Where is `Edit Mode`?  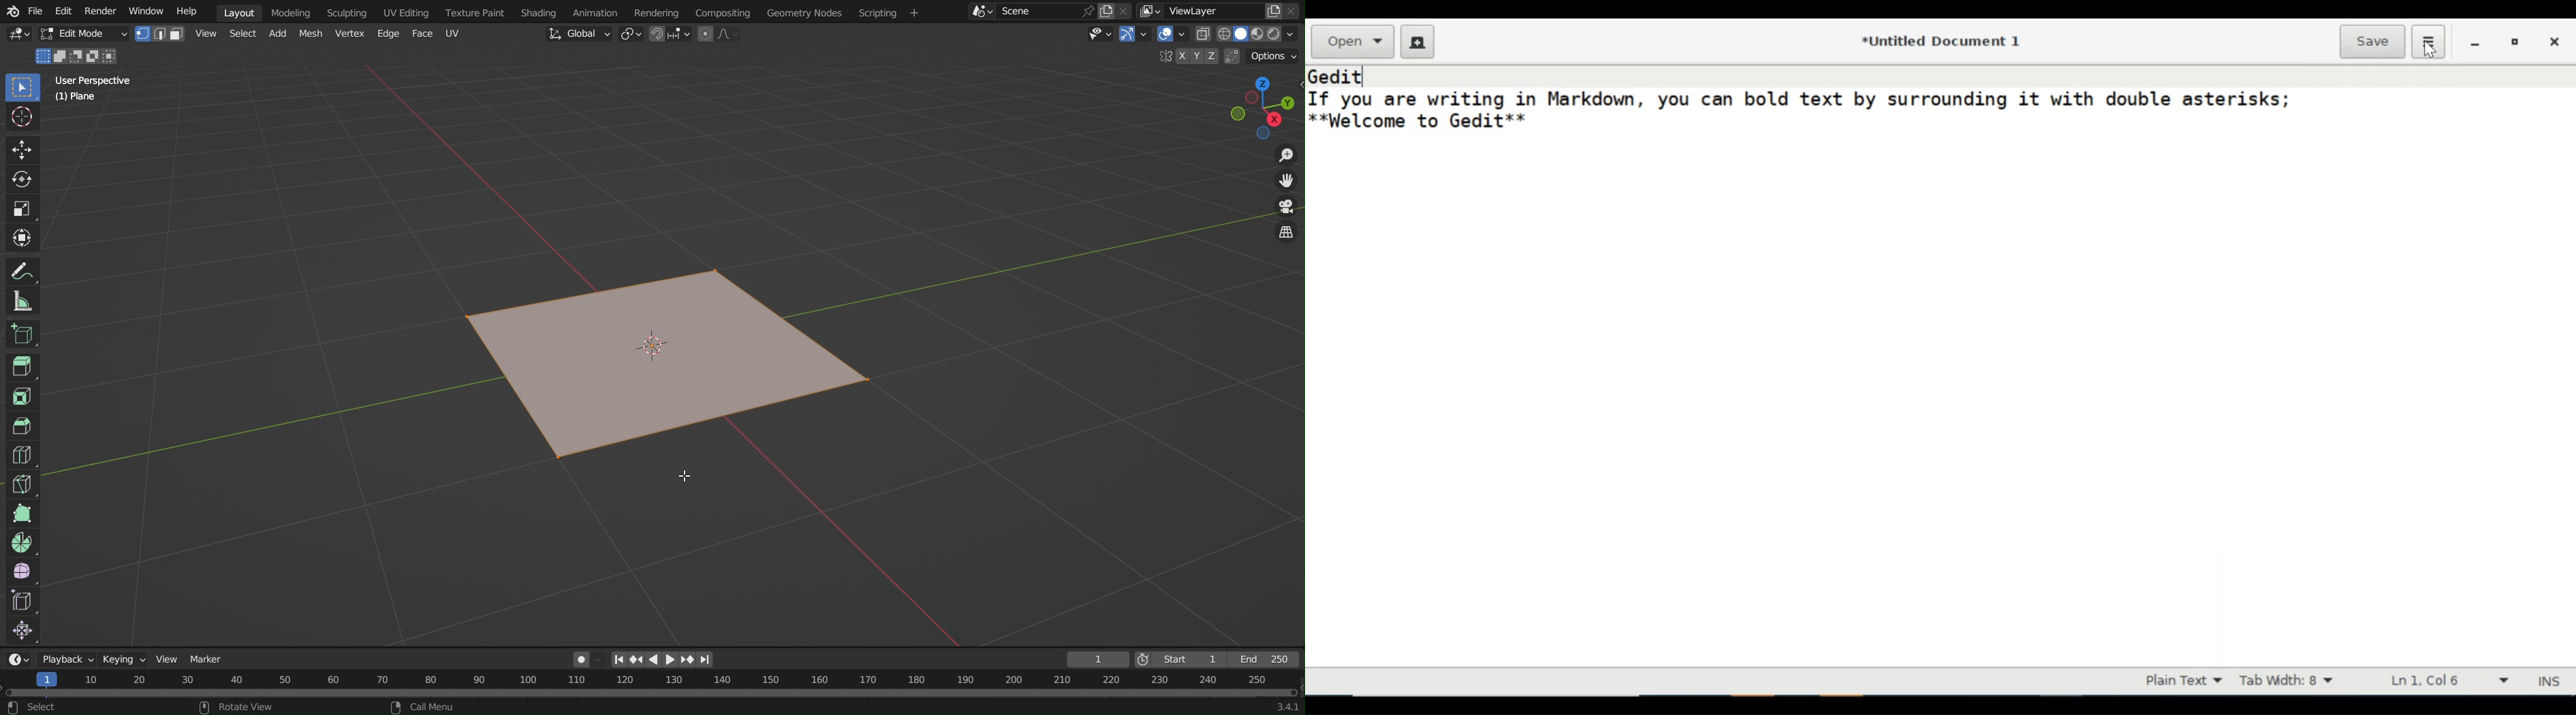 Edit Mode is located at coordinates (82, 35).